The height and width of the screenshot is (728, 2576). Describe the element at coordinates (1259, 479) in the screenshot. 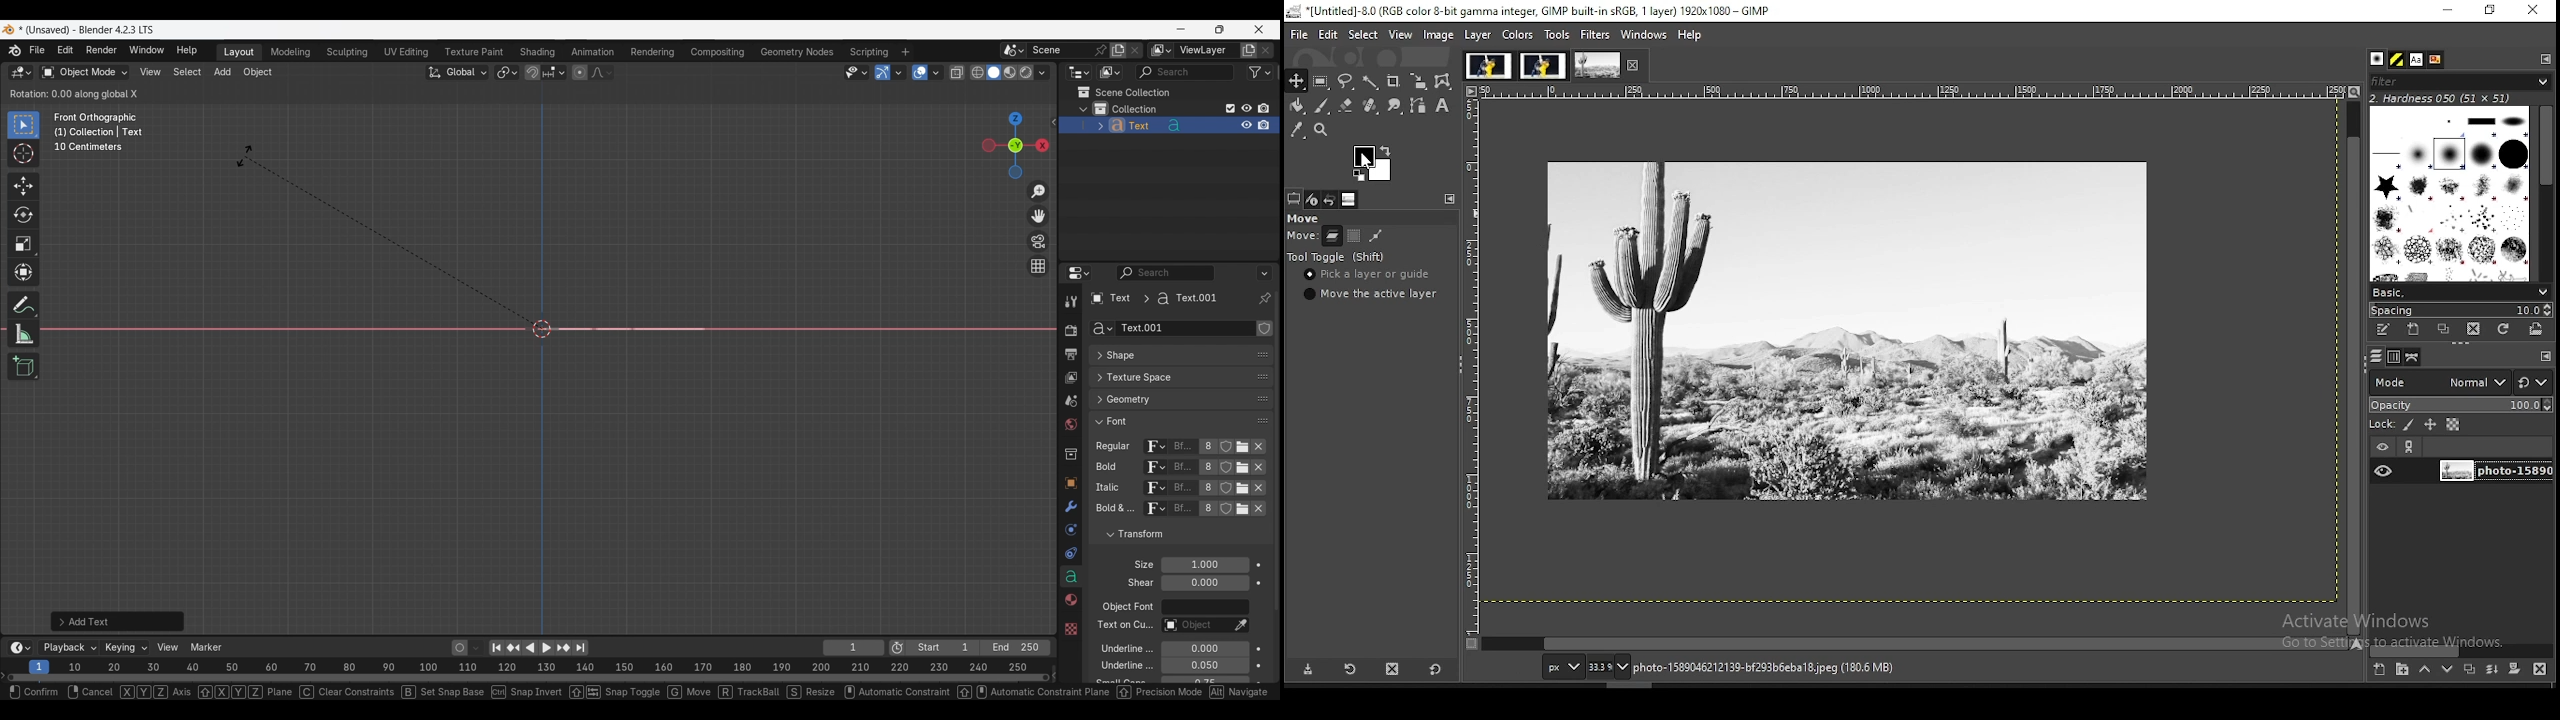

I see `Unlink respective attribute` at that location.